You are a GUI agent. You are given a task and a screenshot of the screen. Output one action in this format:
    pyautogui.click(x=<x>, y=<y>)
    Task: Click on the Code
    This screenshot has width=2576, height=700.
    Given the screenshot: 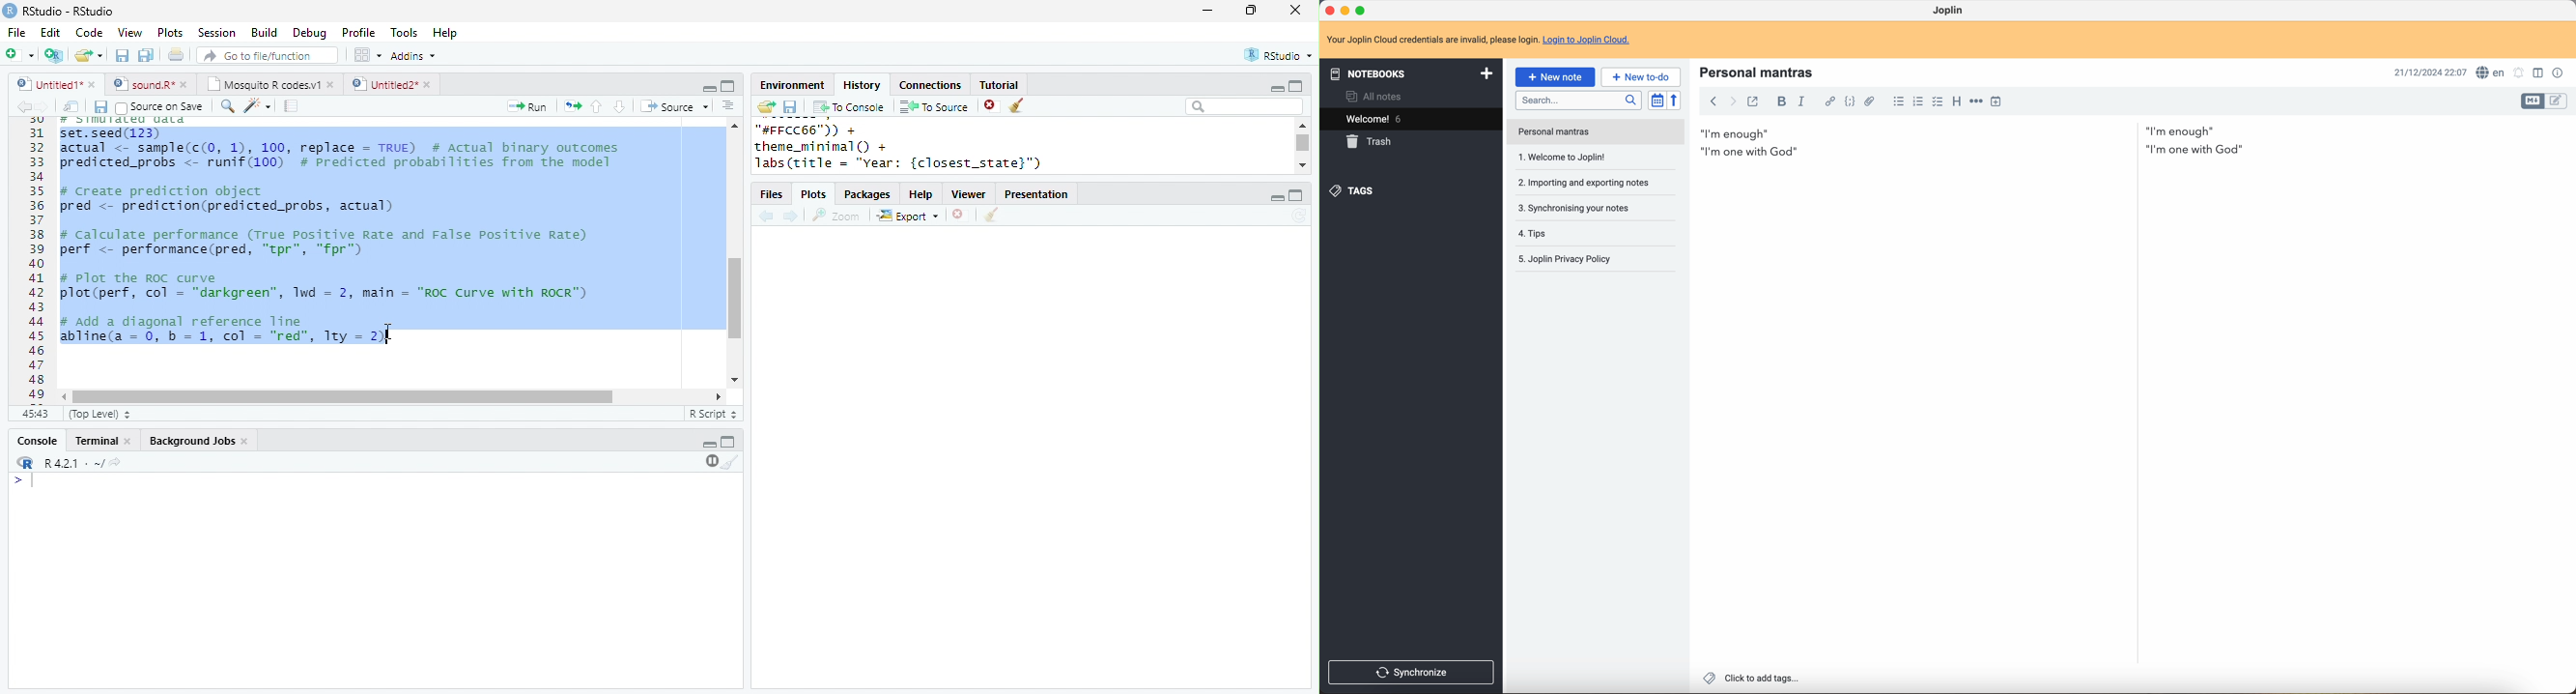 What is the action you would take?
    pyautogui.click(x=89, y=32)
    